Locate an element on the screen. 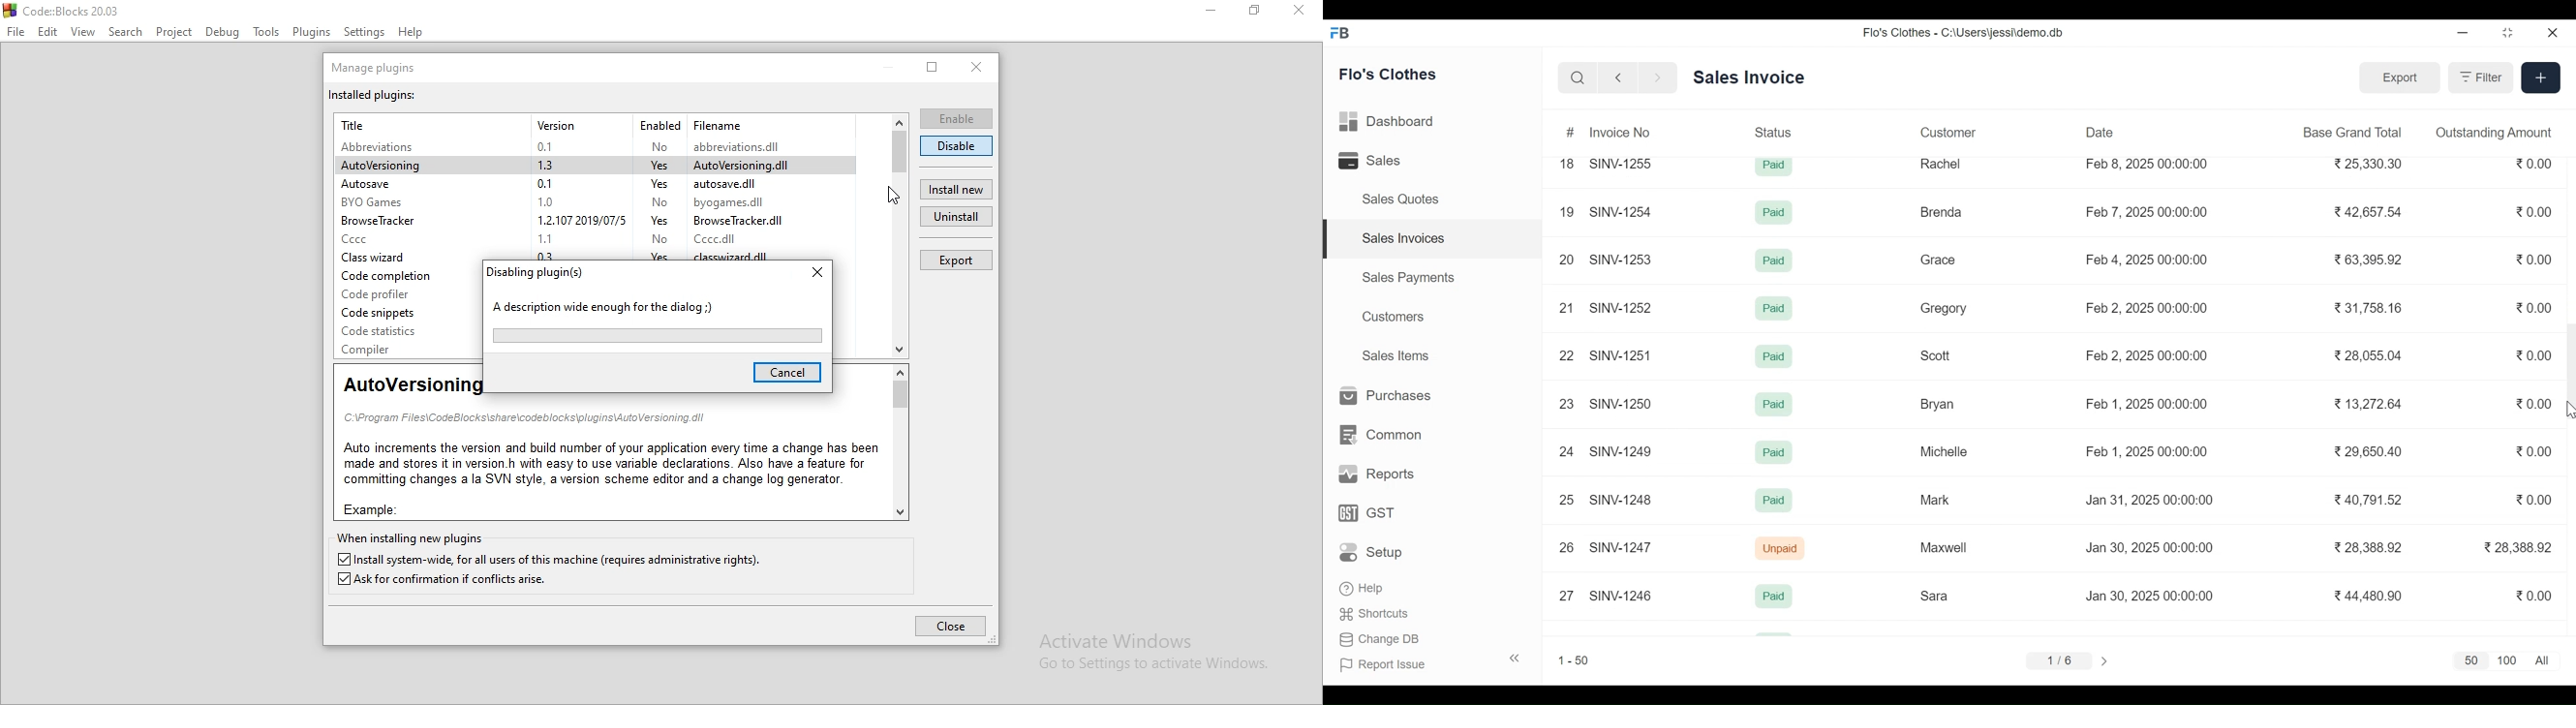  0.1 is located at coordinates (551, 144).